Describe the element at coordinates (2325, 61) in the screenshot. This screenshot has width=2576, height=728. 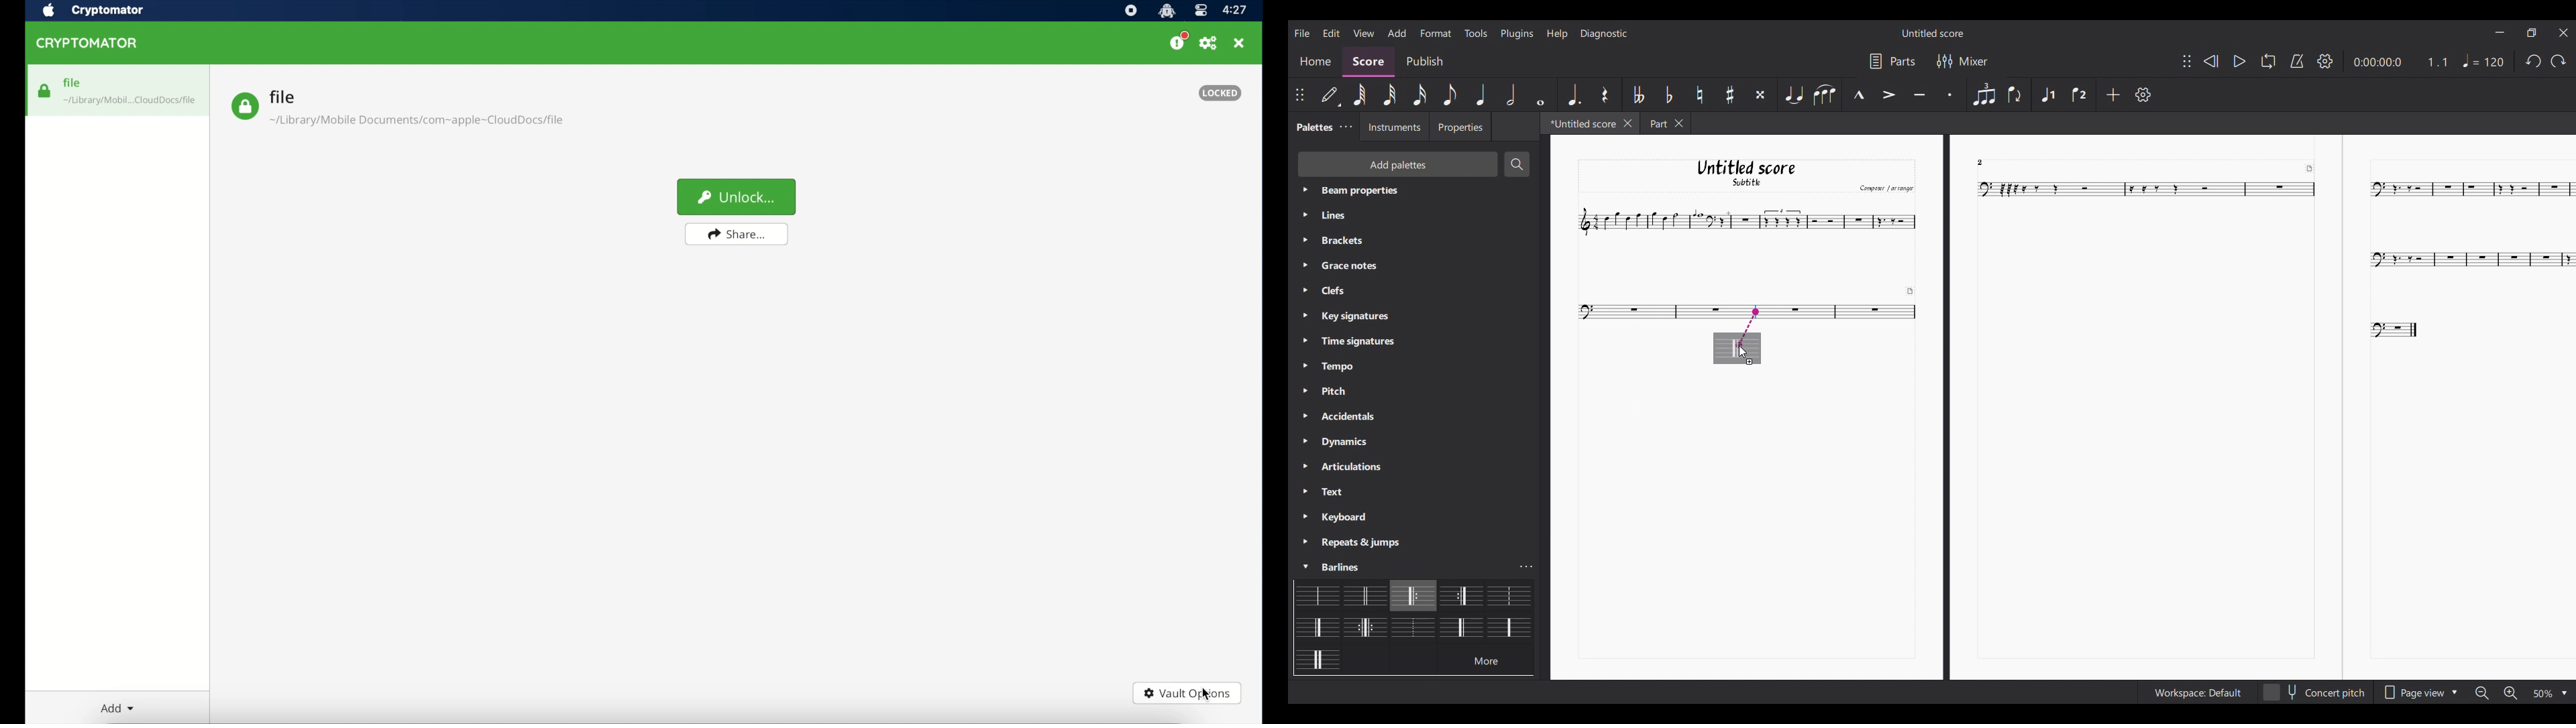
I see `Settings` at that location.